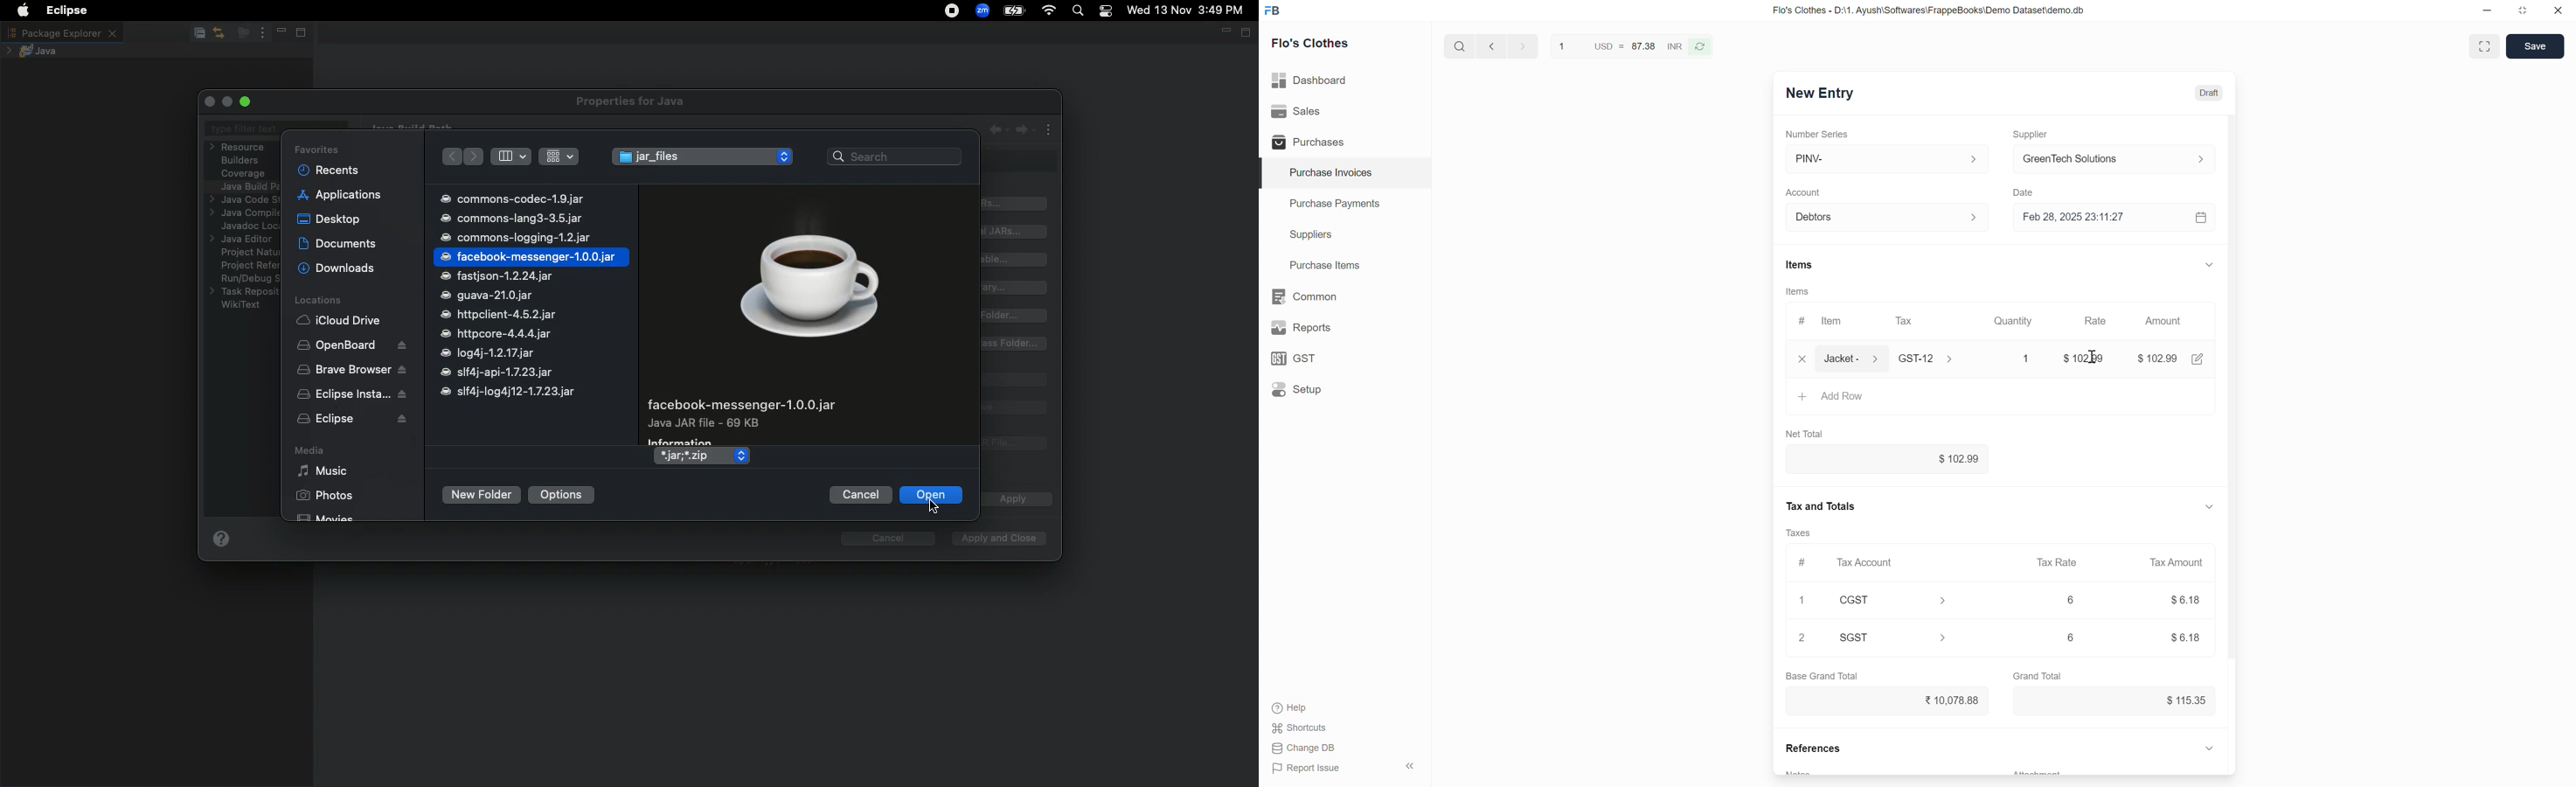 The height and width of the screenshot is (812, 2576). I want to click on PINV-, so click(1890, 159).